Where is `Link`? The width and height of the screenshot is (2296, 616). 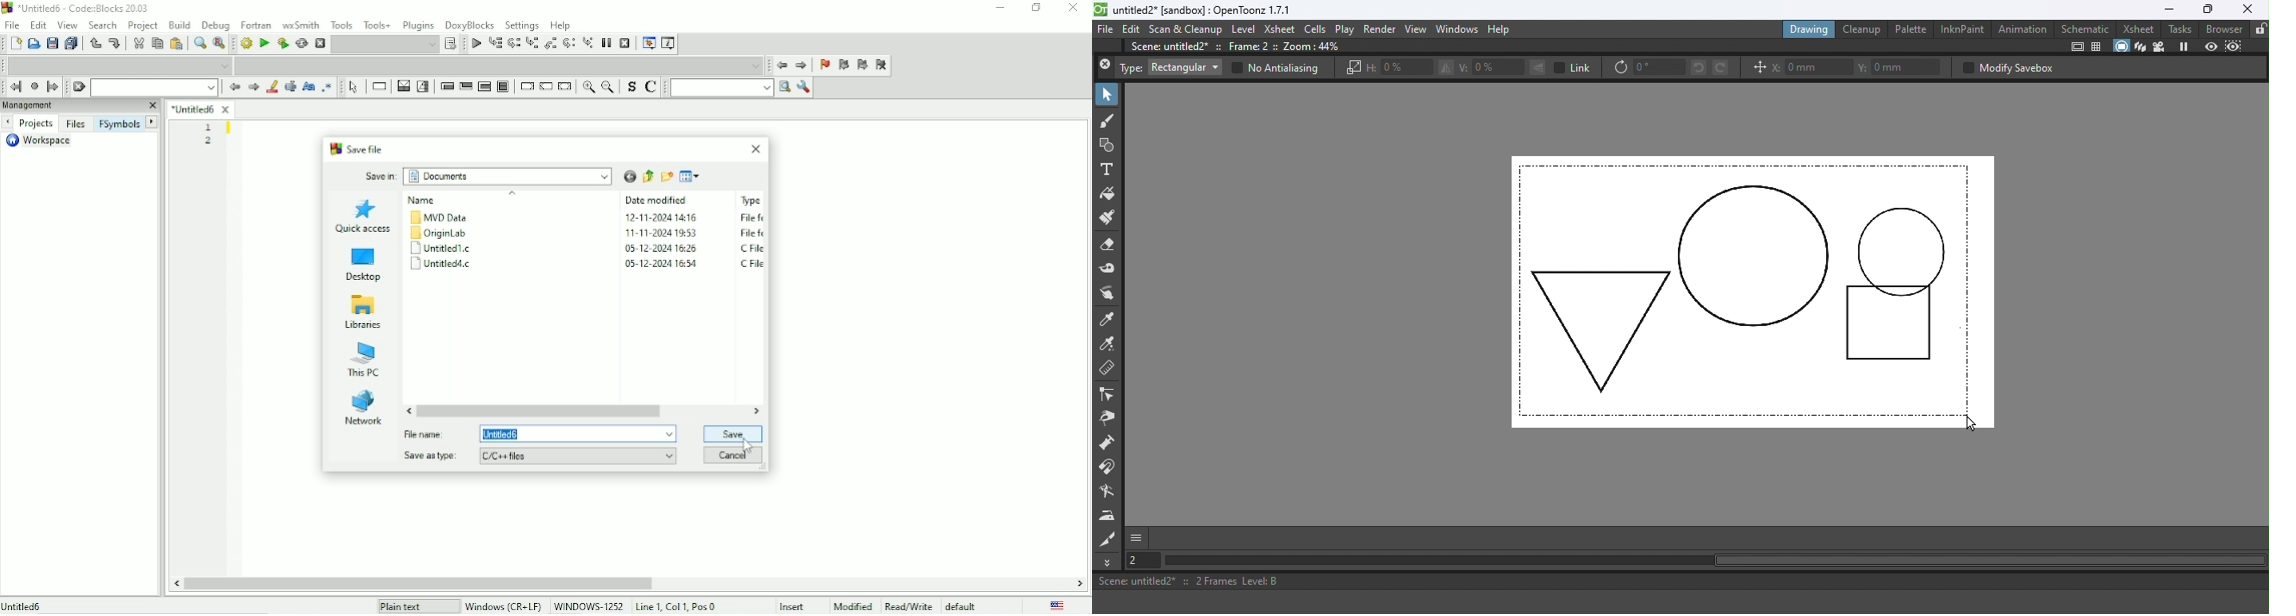
Link is located at coordinates (1575, 67).